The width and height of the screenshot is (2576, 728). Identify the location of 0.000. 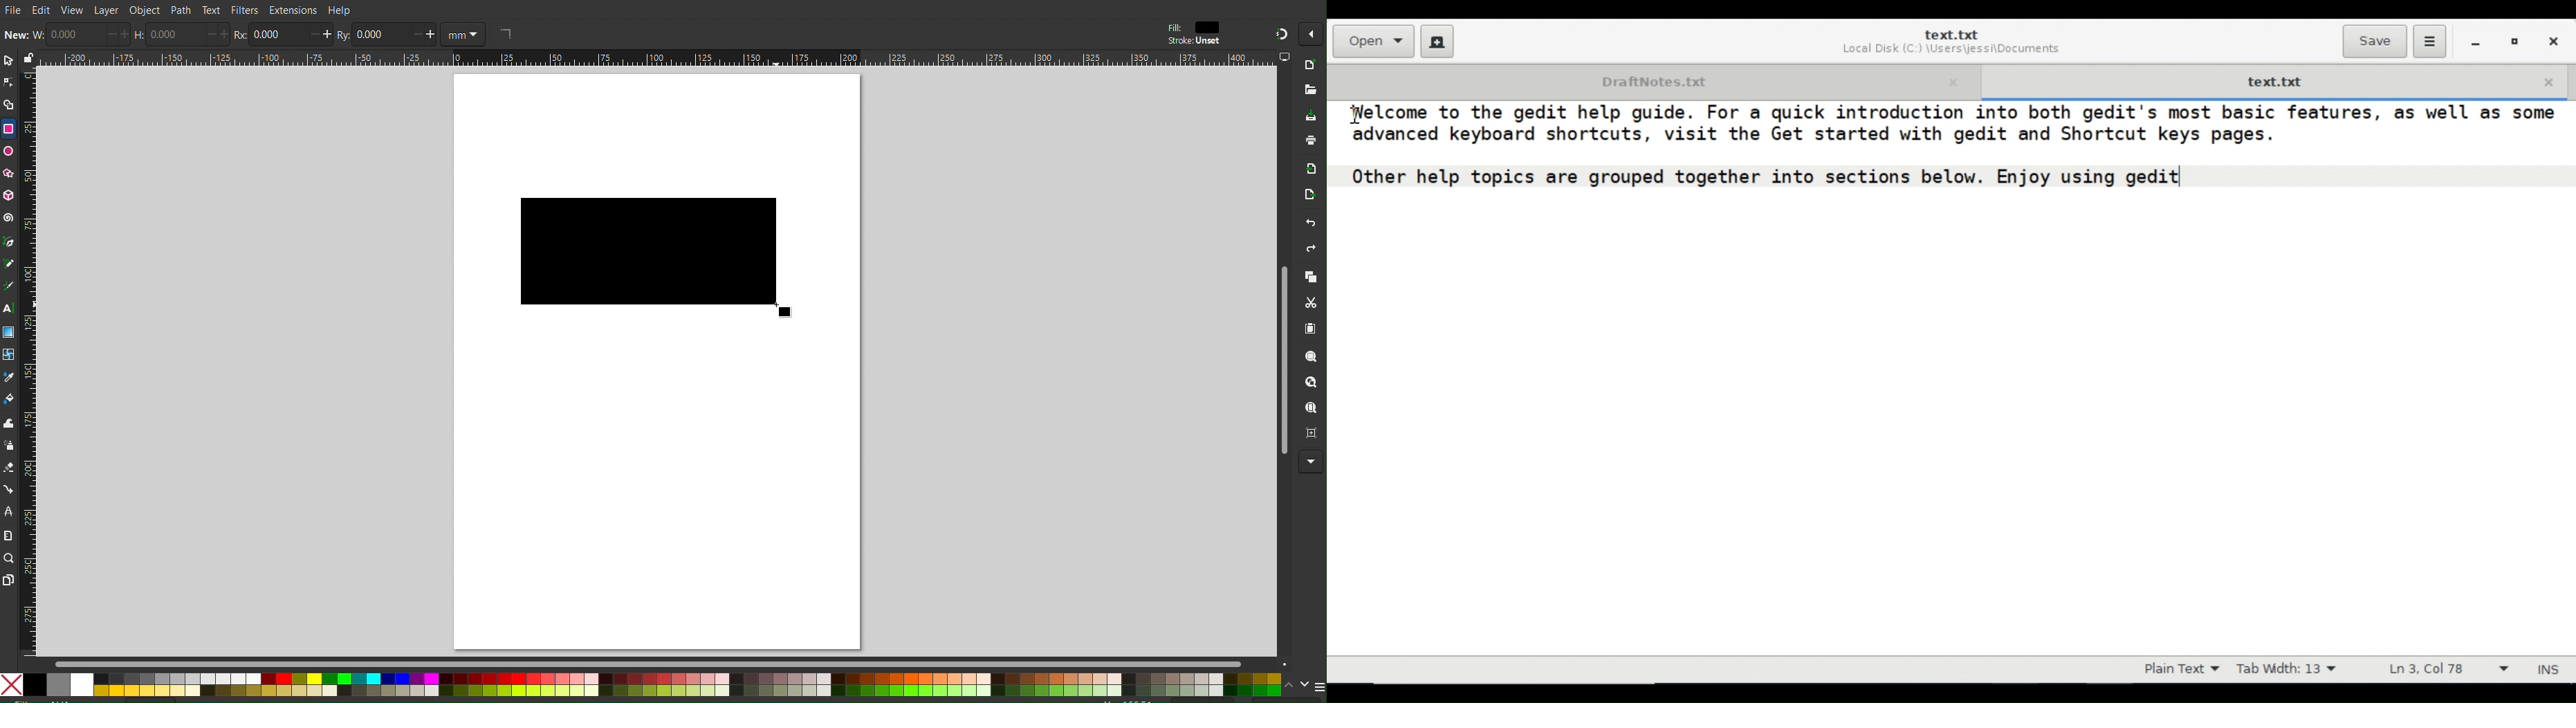
(171, 35).